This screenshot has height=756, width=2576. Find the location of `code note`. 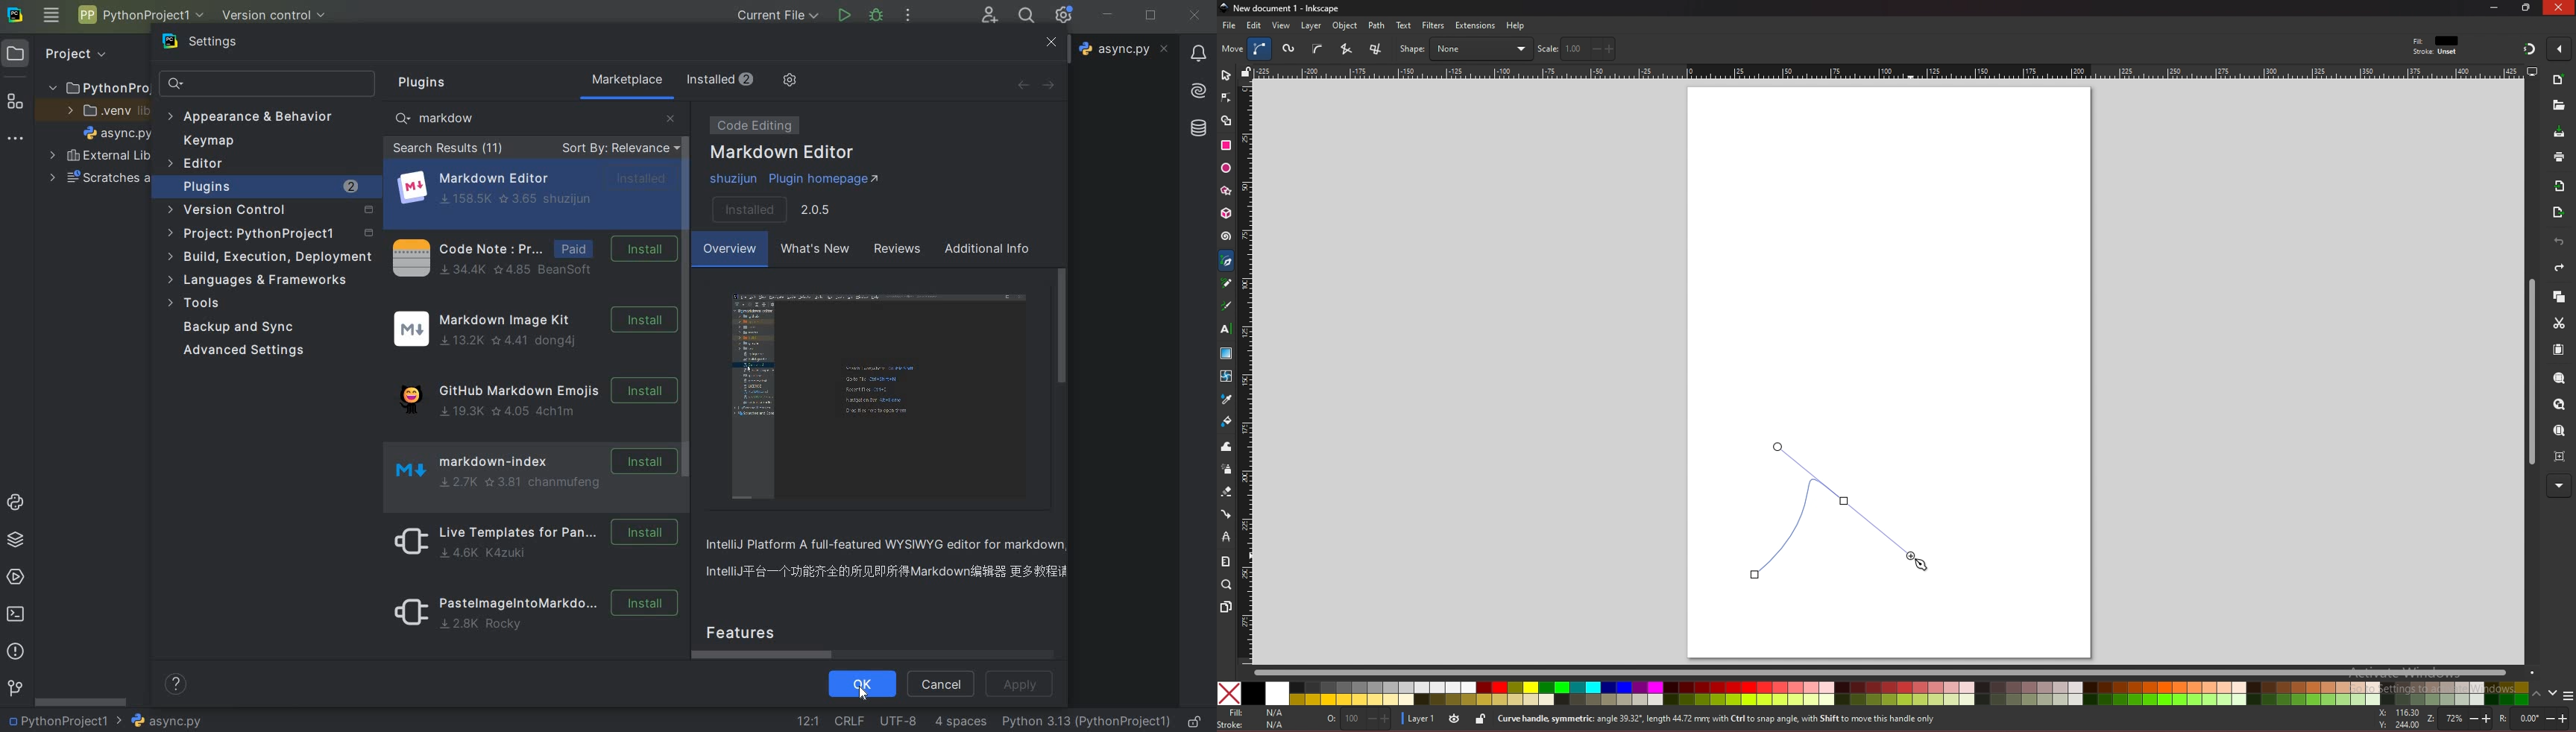

code note is located at coordinates (531, 256).